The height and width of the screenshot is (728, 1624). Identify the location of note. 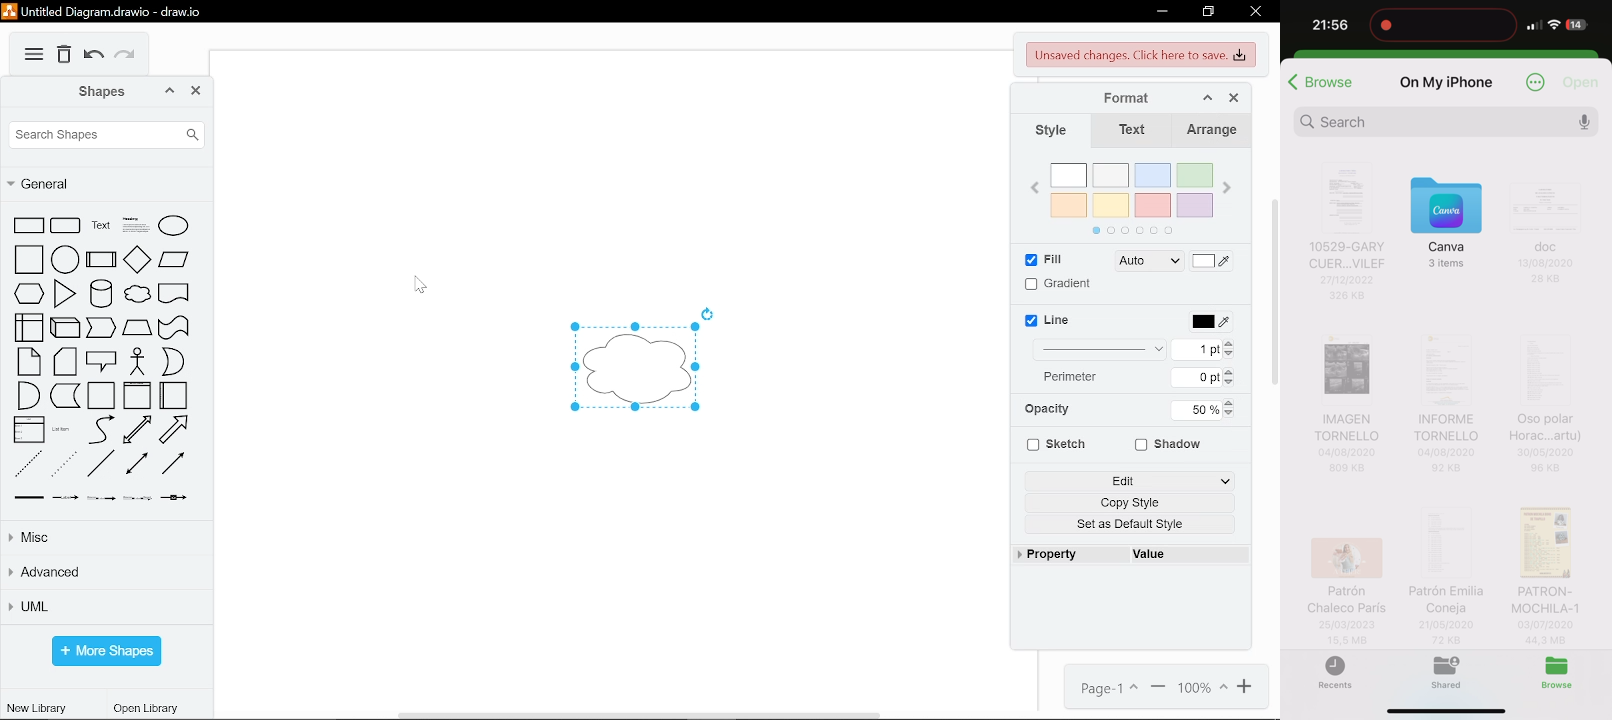
(28, 362).